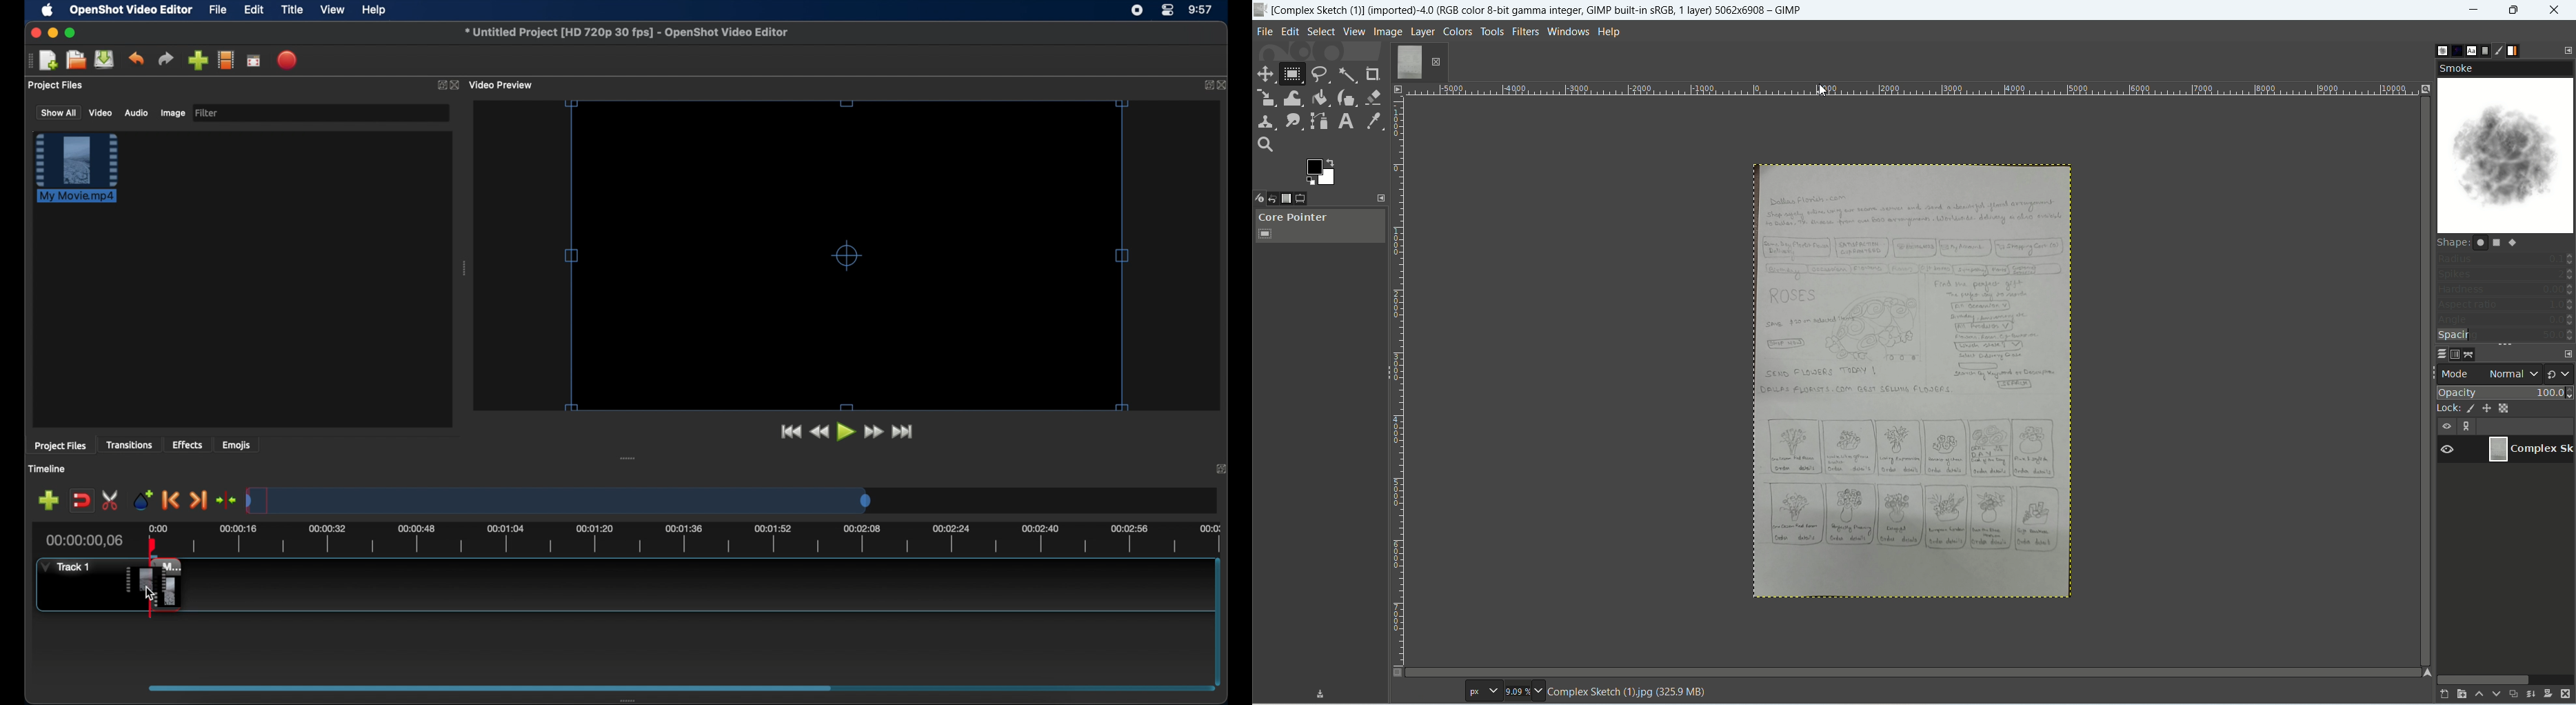 This screenshot has height=728, width=2576. I want to click on expand, so click(1224, 468).